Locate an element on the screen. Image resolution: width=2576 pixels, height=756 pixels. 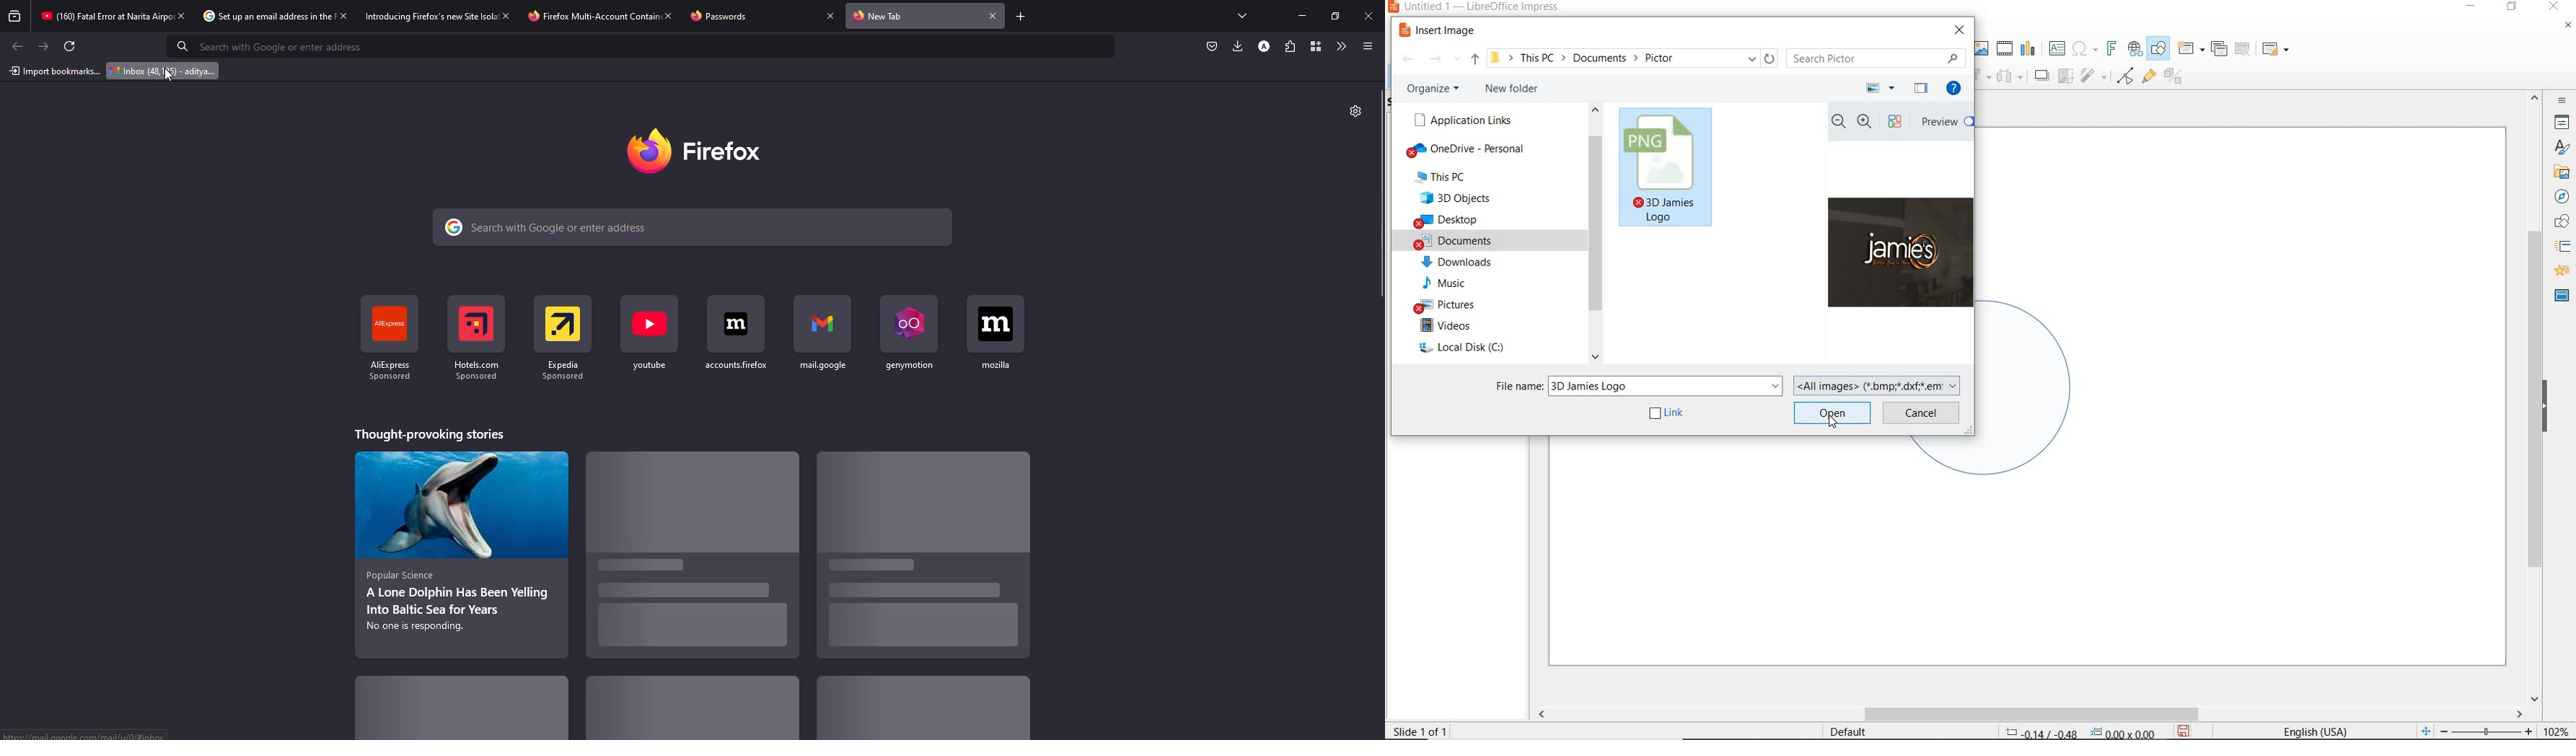
help is located at coordinates (1956, 90).